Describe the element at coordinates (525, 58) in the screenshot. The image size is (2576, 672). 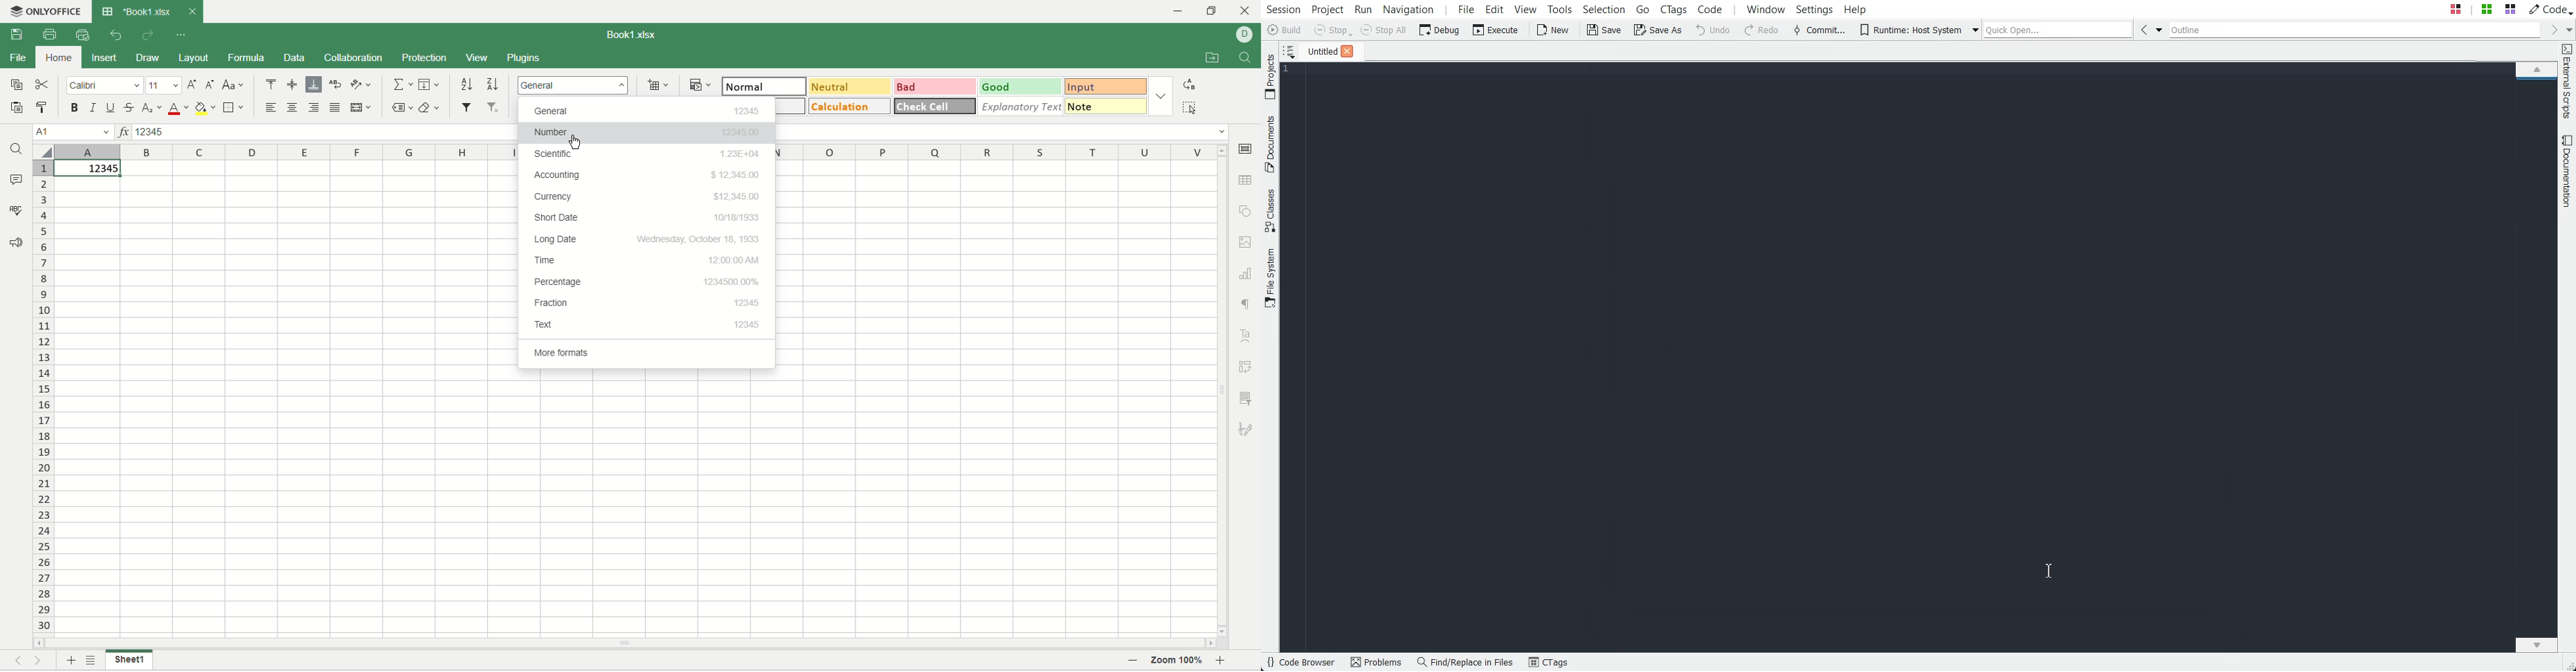
I see `plugins` at that location.